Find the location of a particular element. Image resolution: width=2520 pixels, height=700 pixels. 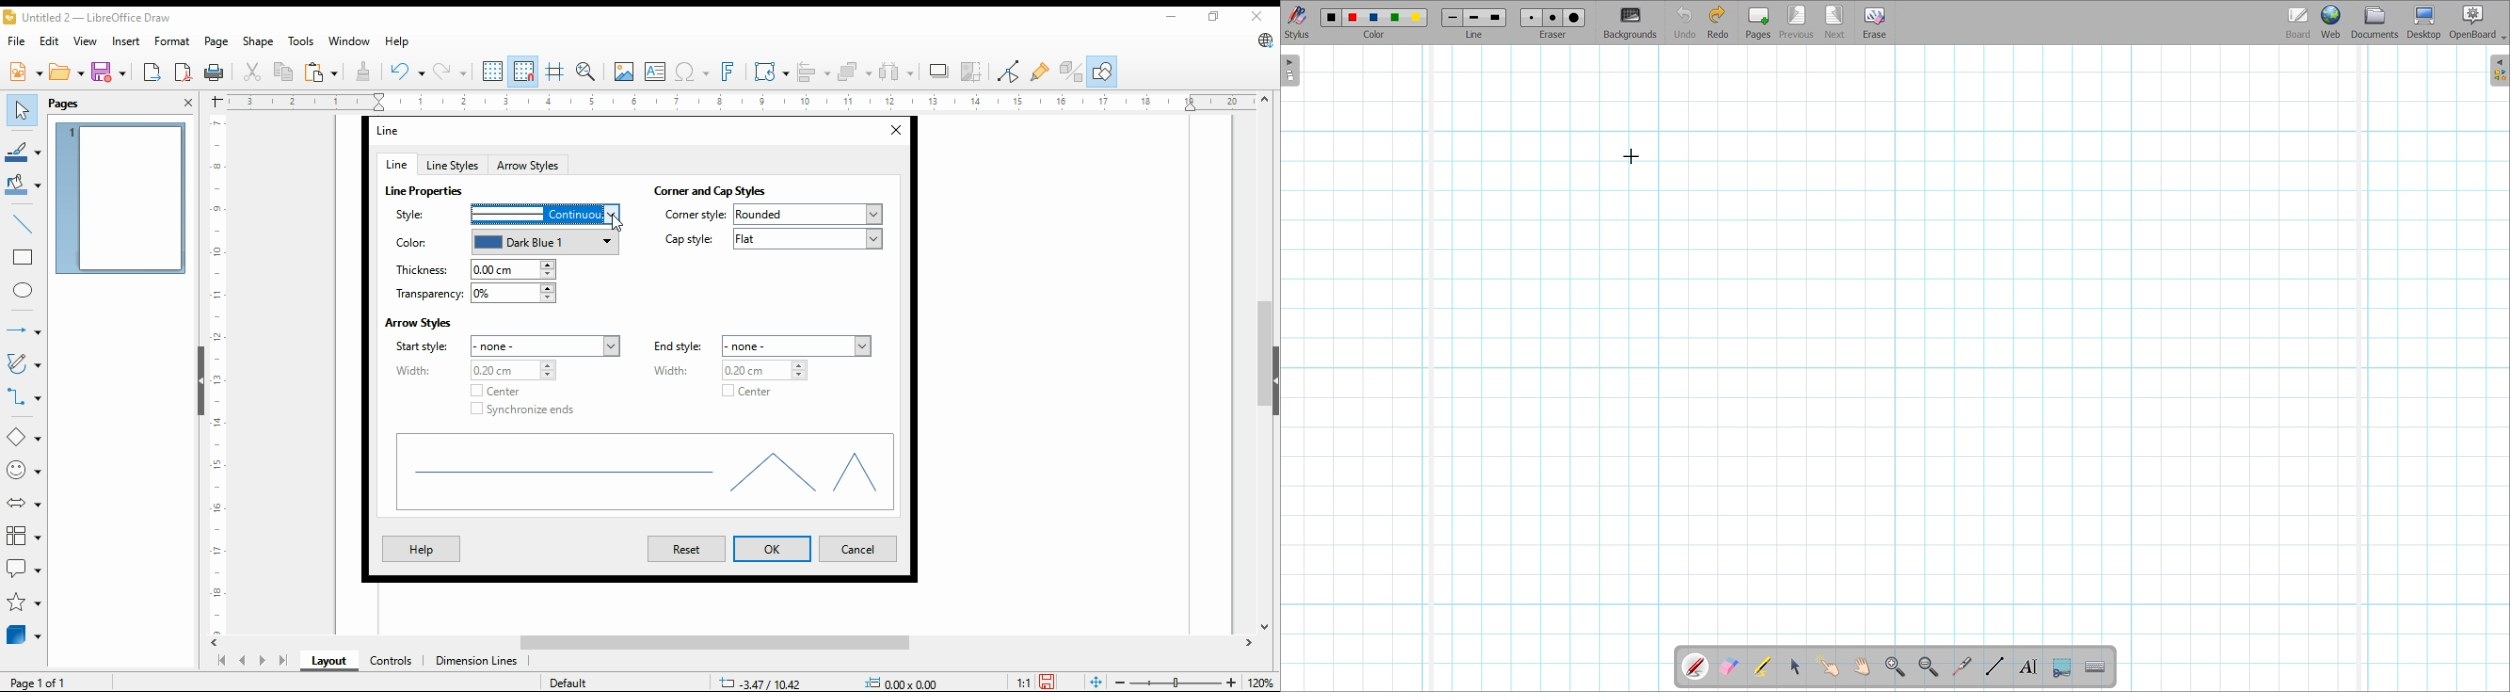

tools is located at coordinates (300, 41).